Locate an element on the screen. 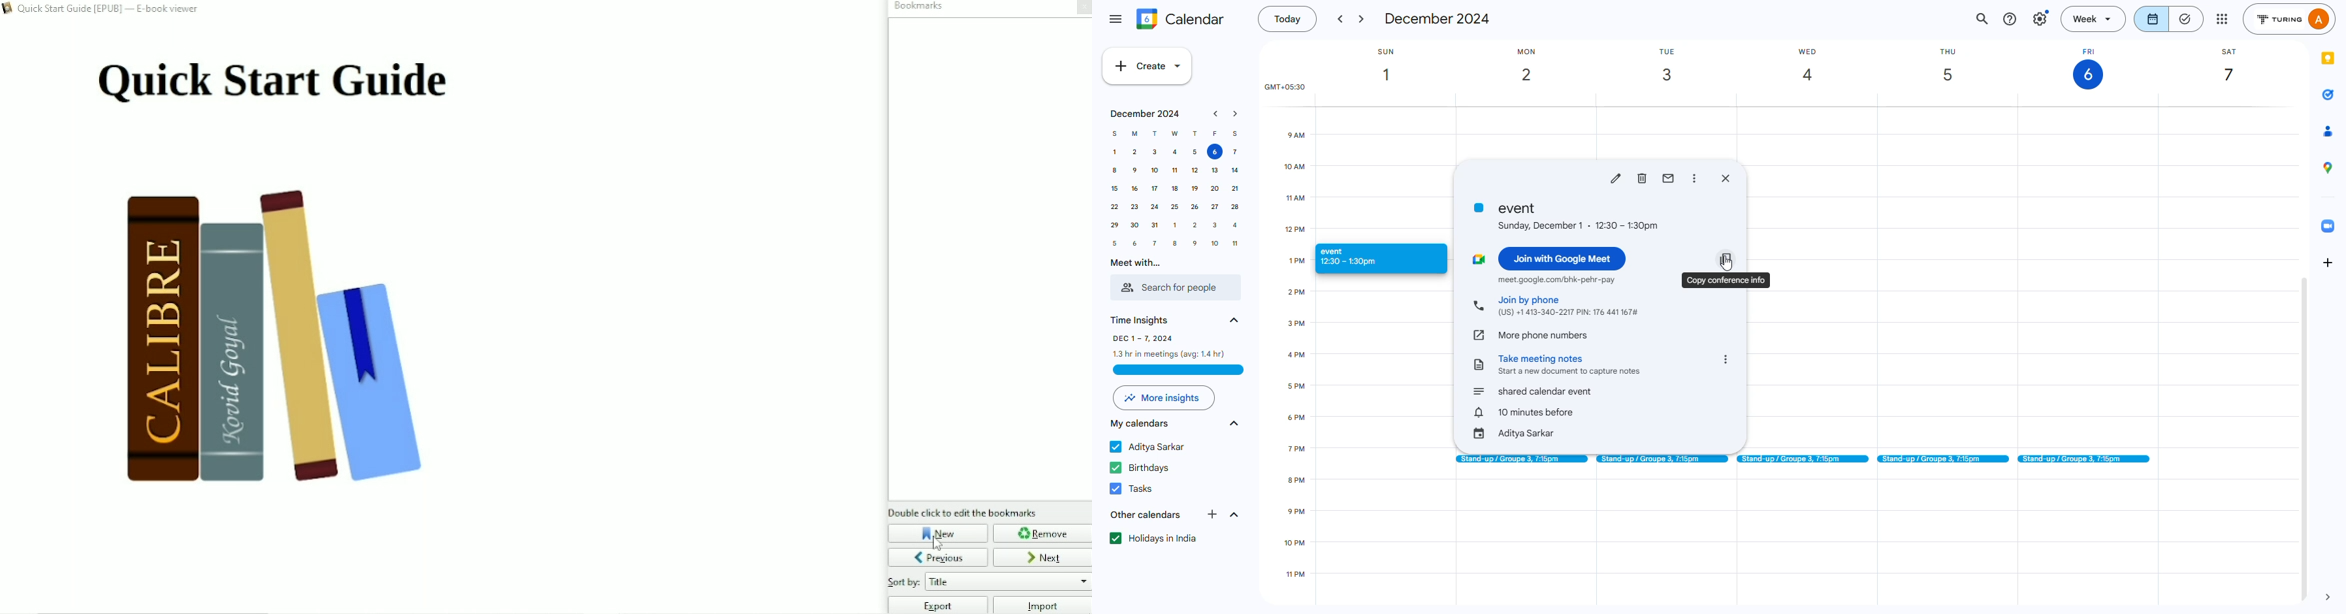 The height and width of the screenshot is (616, 2352). meetings is located at coordinates (1519, 459).